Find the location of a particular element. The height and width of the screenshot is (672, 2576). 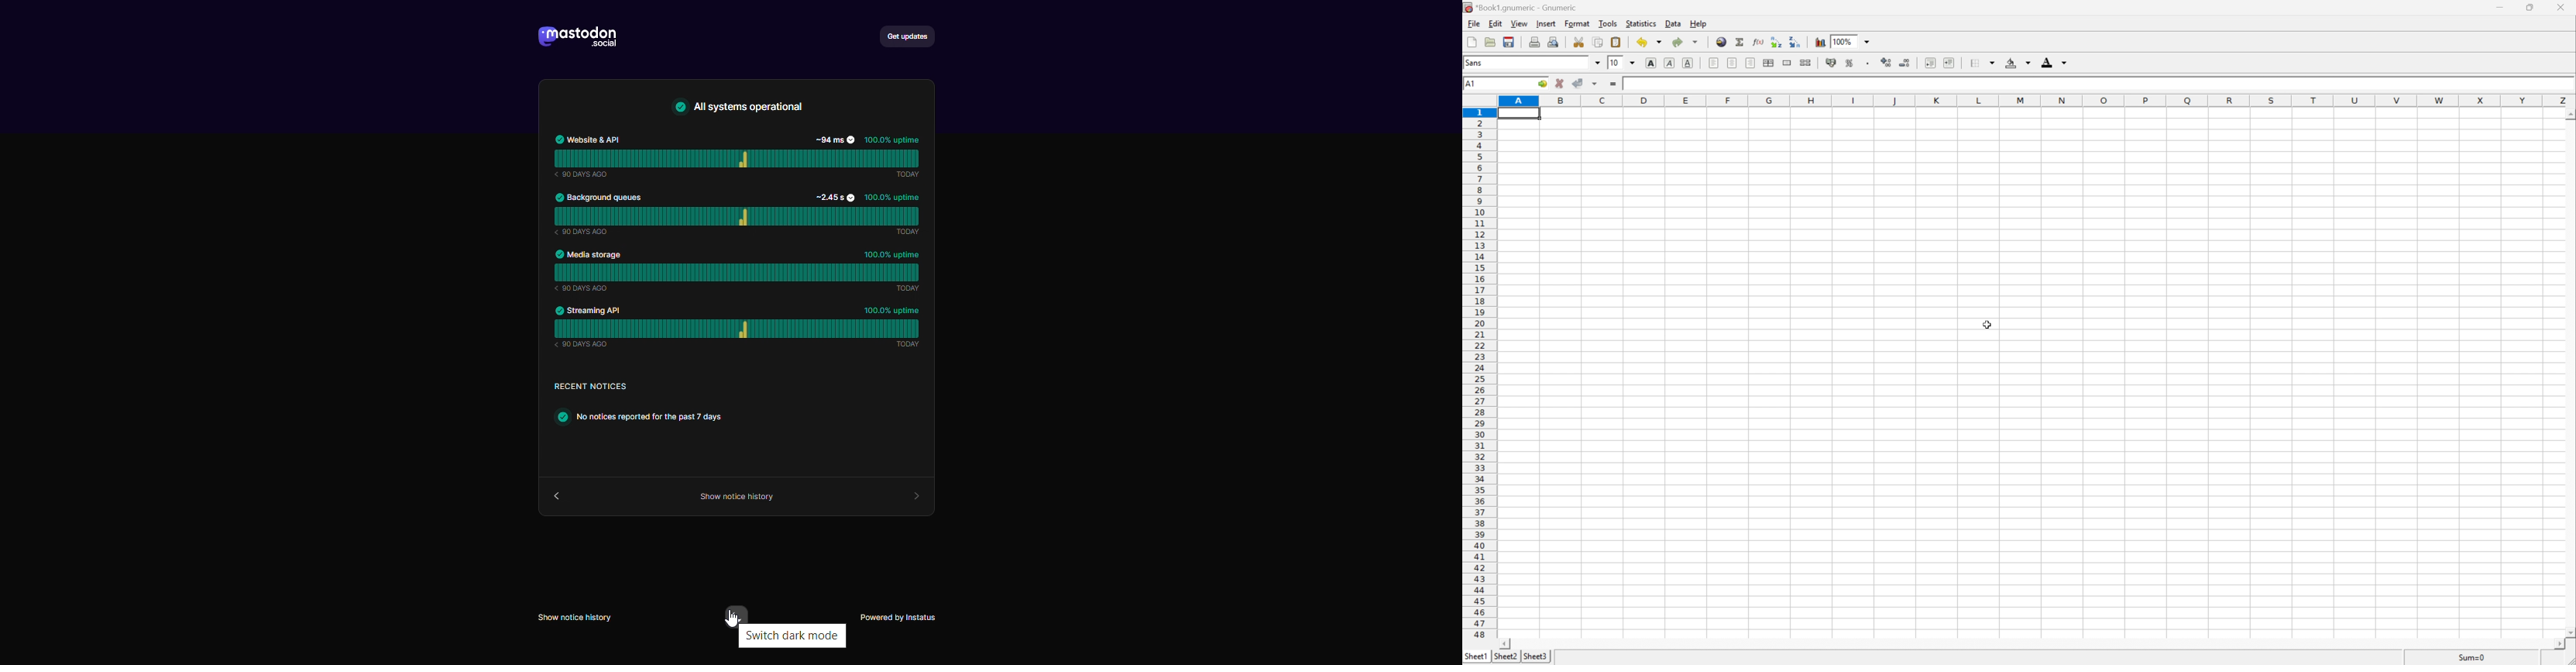

Decrease indent, and align the contents to the left is located at coordinates (1930, 63).